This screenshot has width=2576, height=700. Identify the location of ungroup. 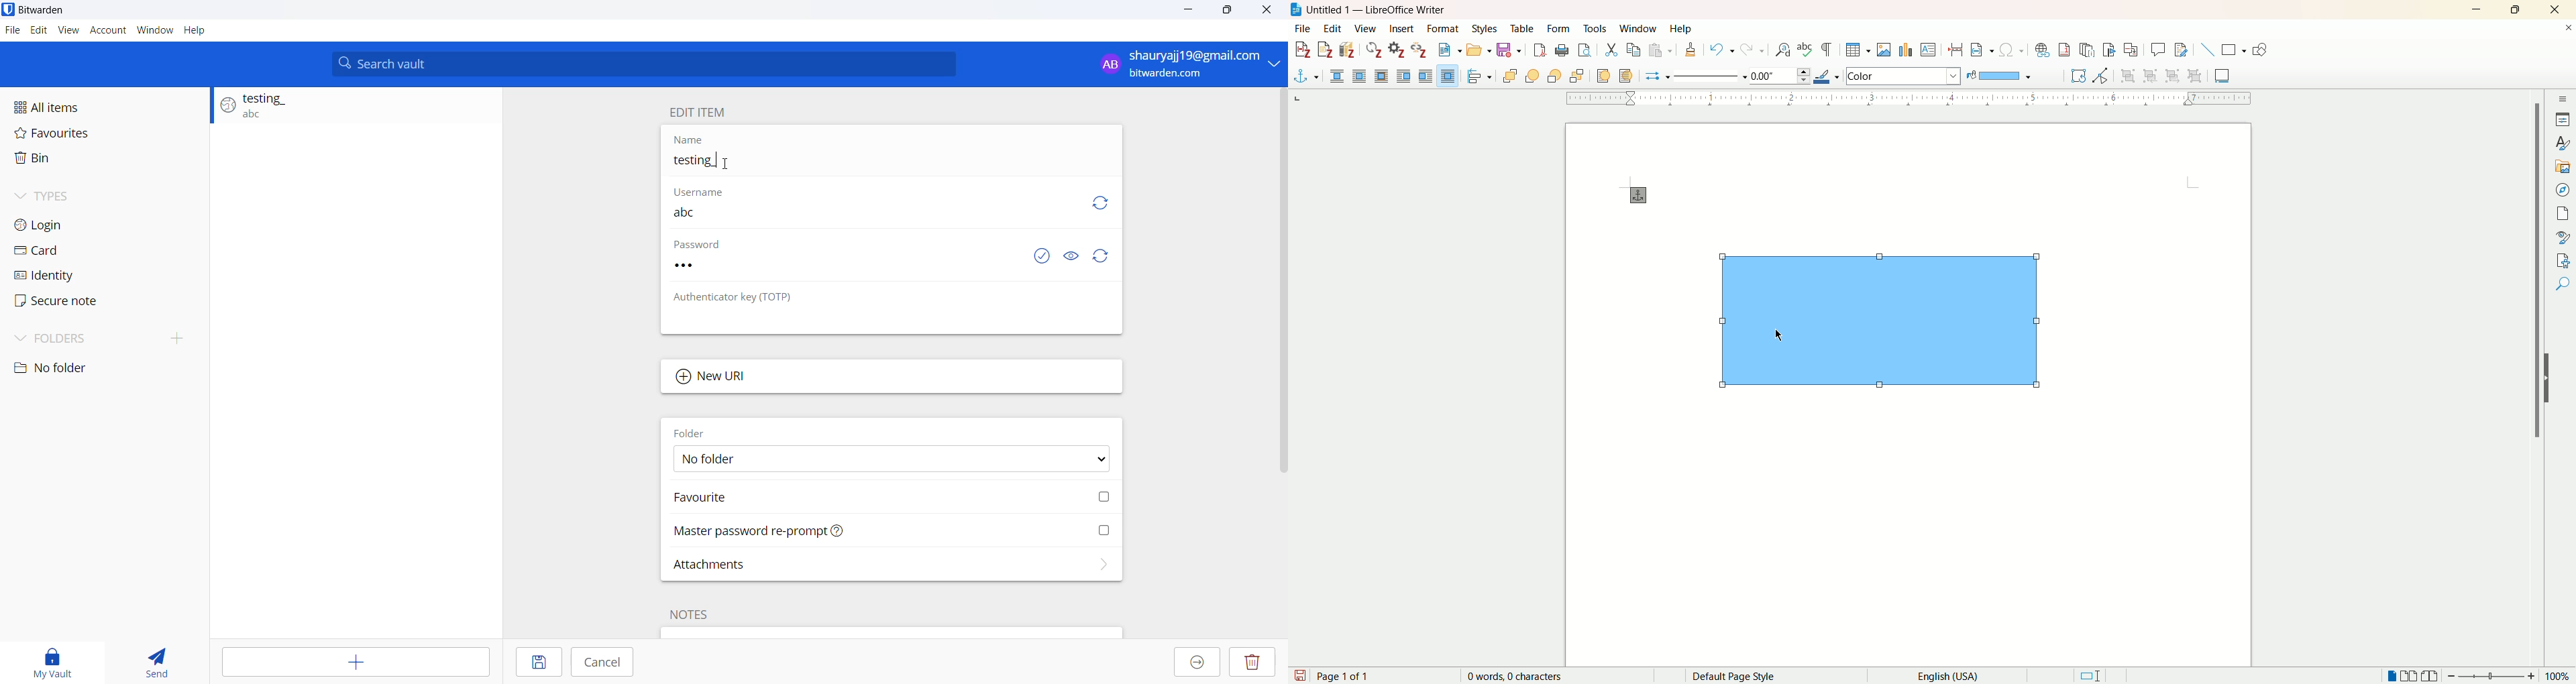
(2196, 76).